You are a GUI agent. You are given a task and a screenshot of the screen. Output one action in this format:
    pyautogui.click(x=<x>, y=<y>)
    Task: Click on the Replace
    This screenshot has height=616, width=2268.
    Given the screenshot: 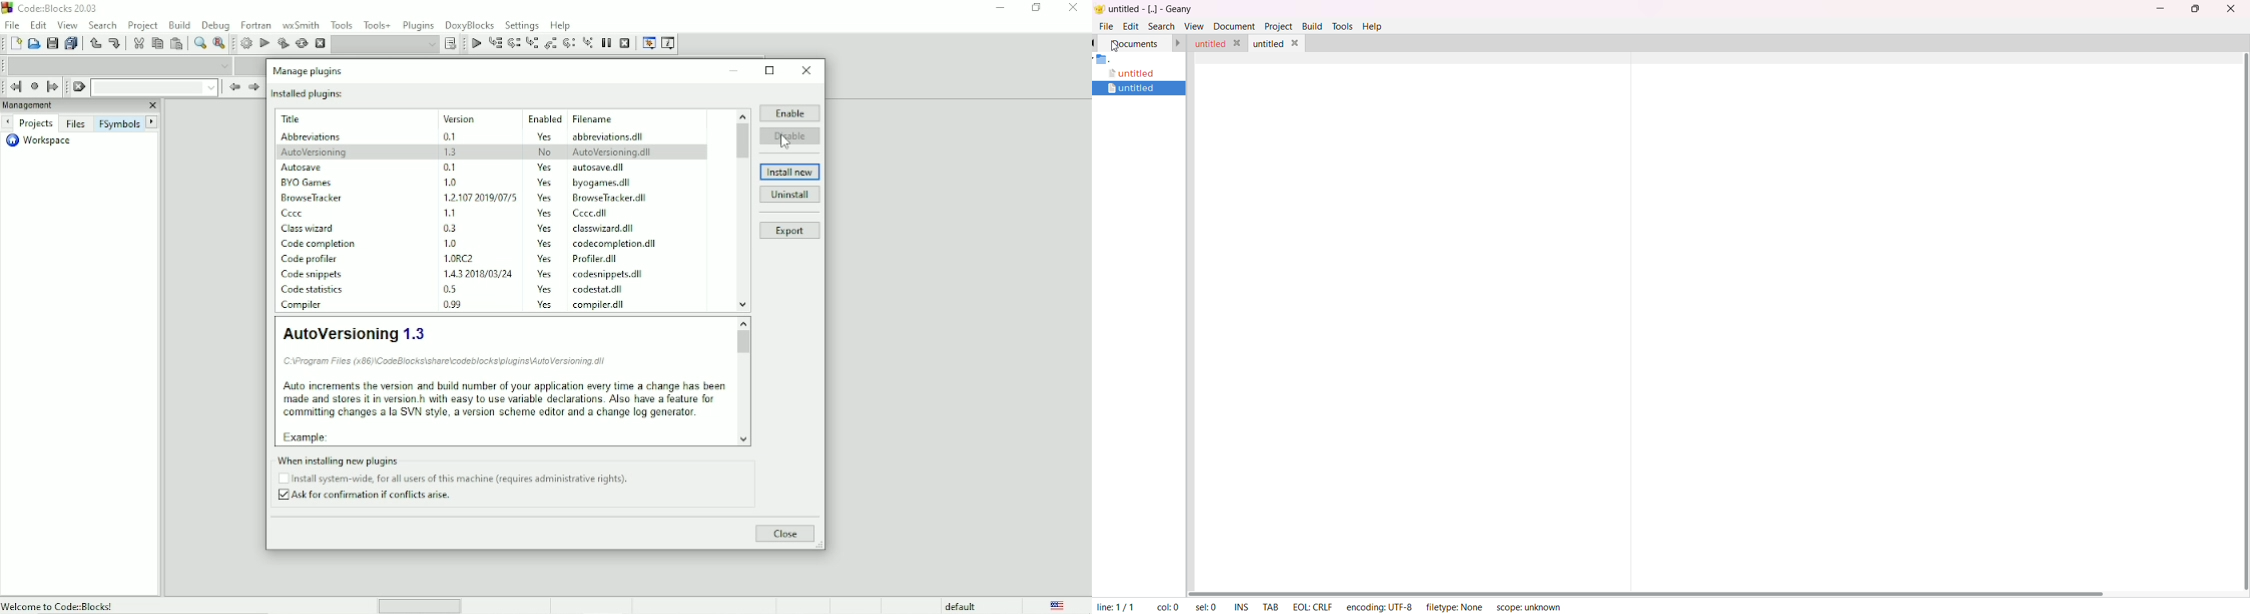 What is the action you would take?
    pyautogui.click(x=219, y=44)
    